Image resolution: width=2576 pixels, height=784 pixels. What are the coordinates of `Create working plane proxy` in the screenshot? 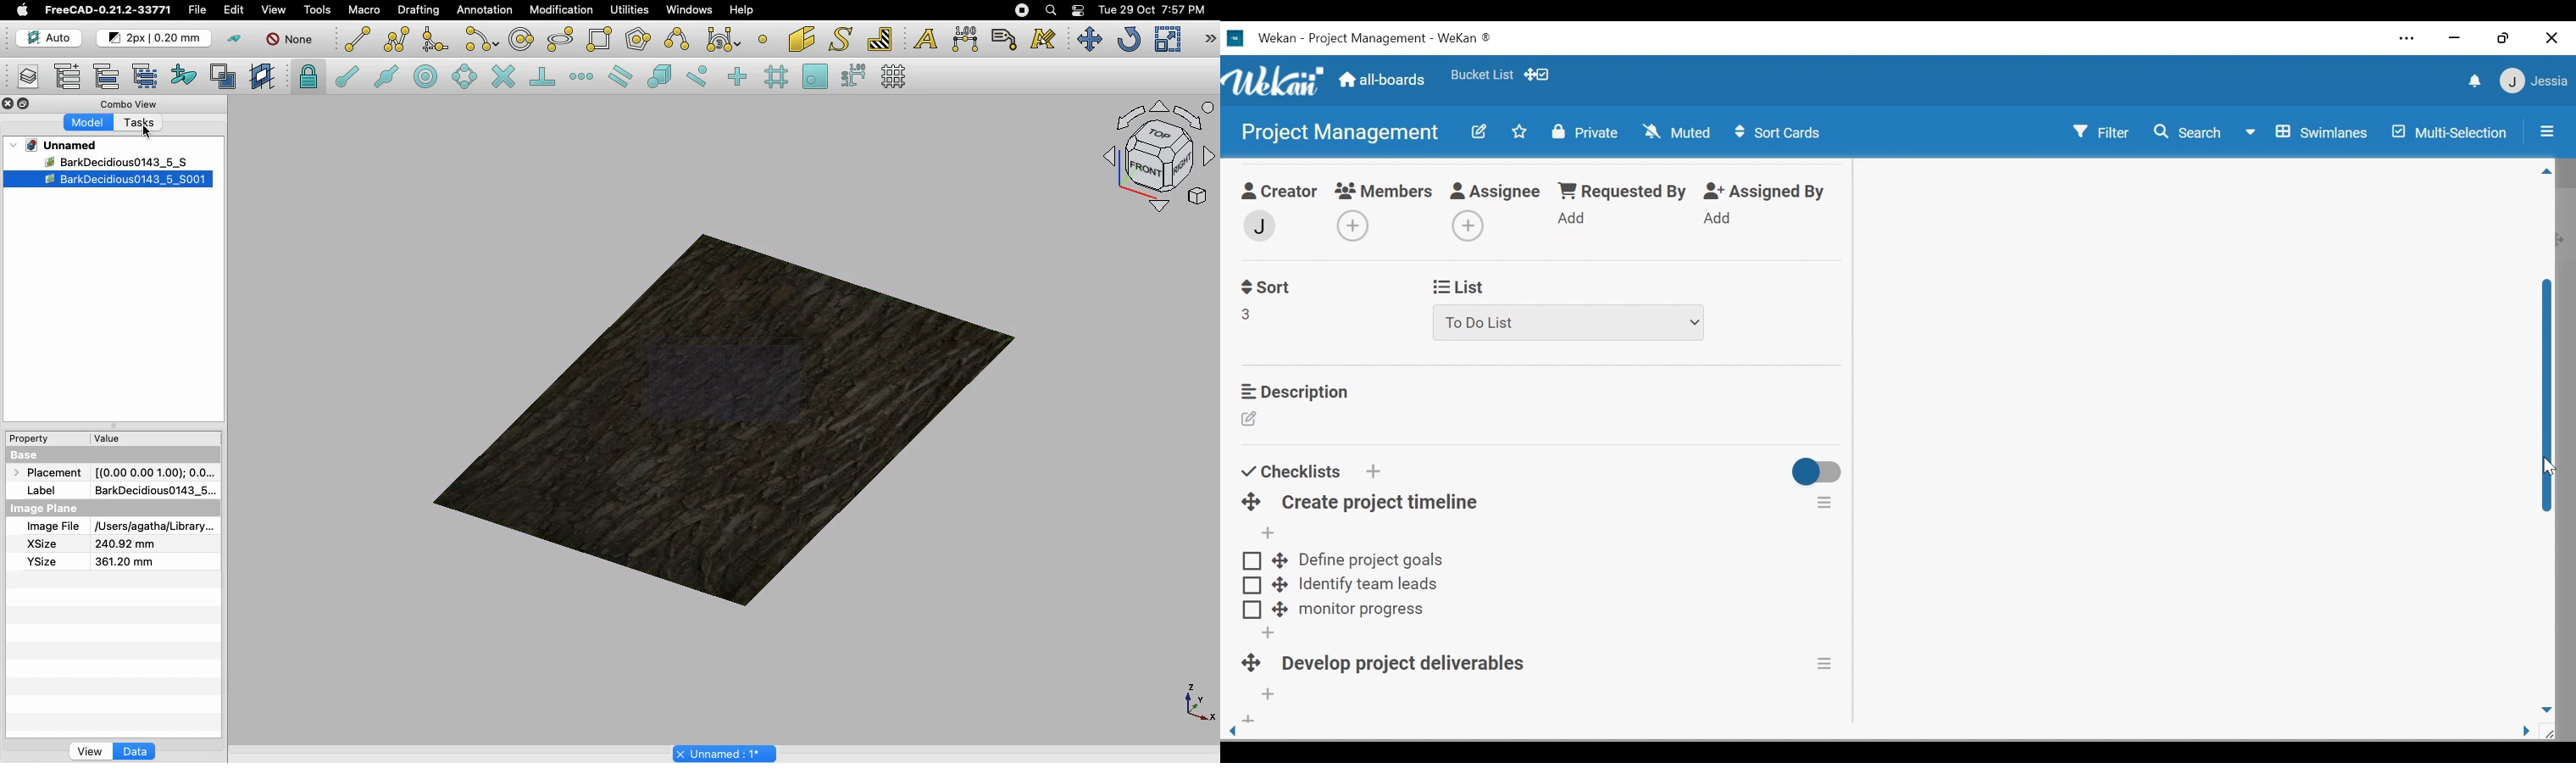 It's located at (264, 77).